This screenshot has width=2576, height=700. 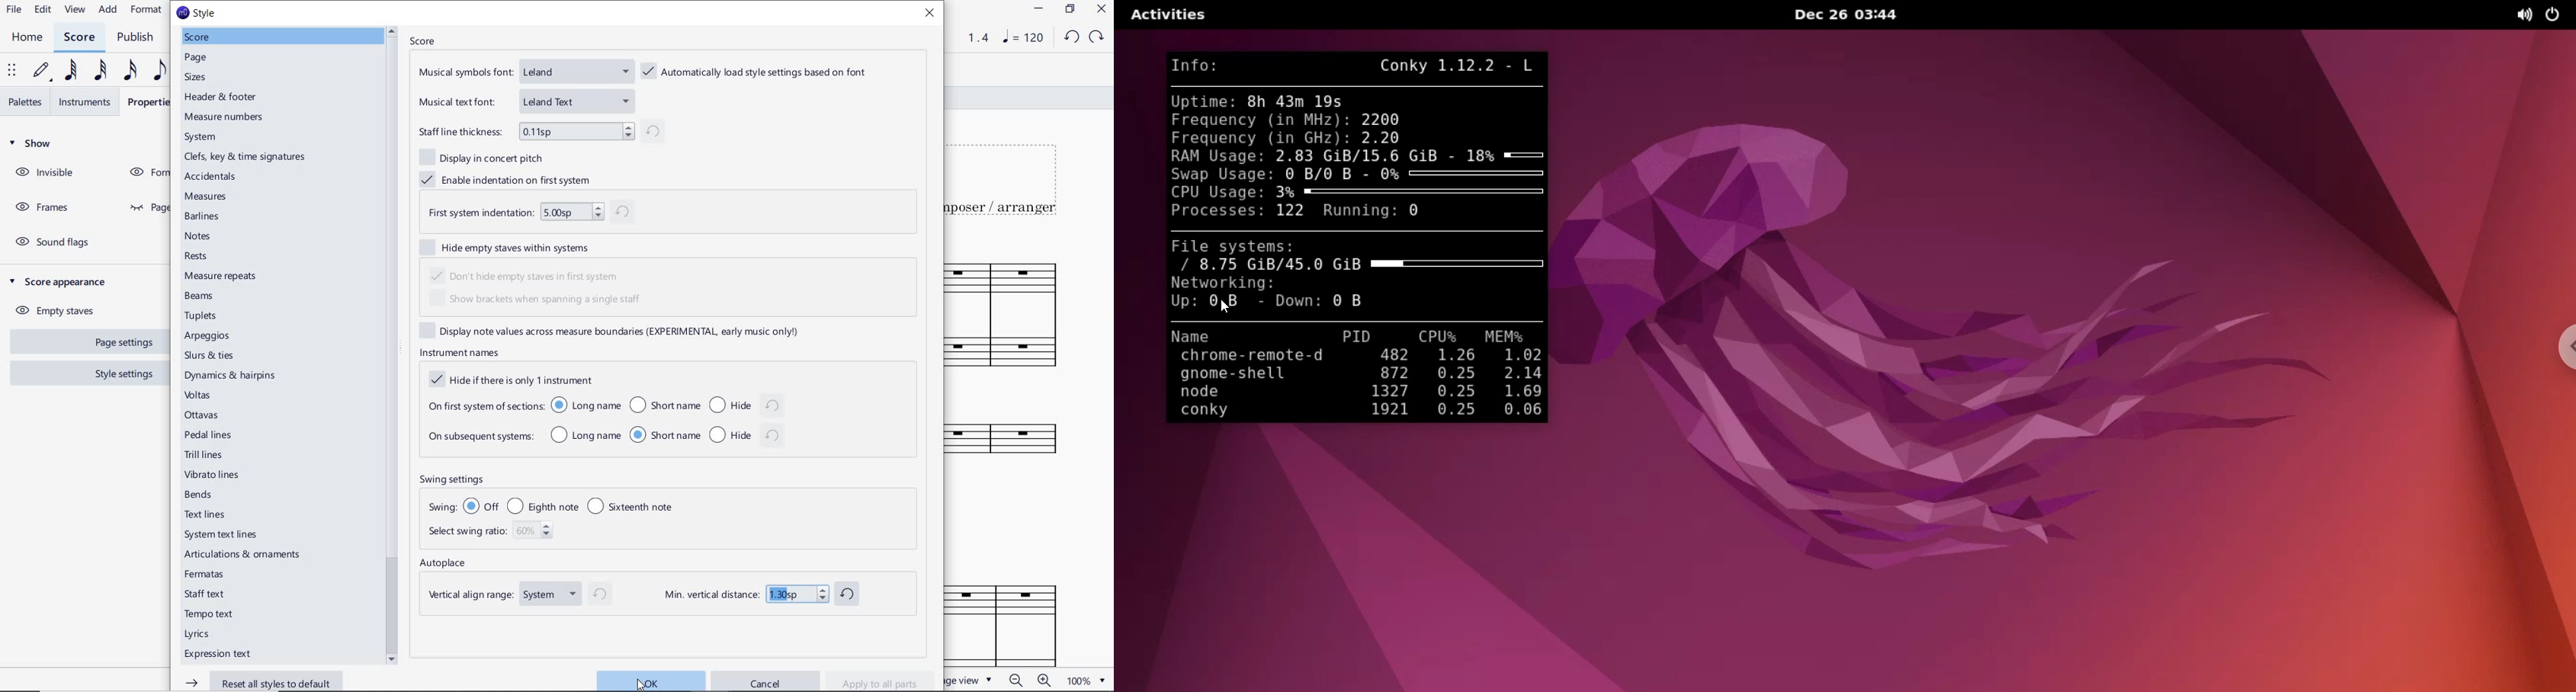 What do you see at coordinates (211, 477) in the screenshot?
I see `vibrato lines` at bounding box center [211, 477].